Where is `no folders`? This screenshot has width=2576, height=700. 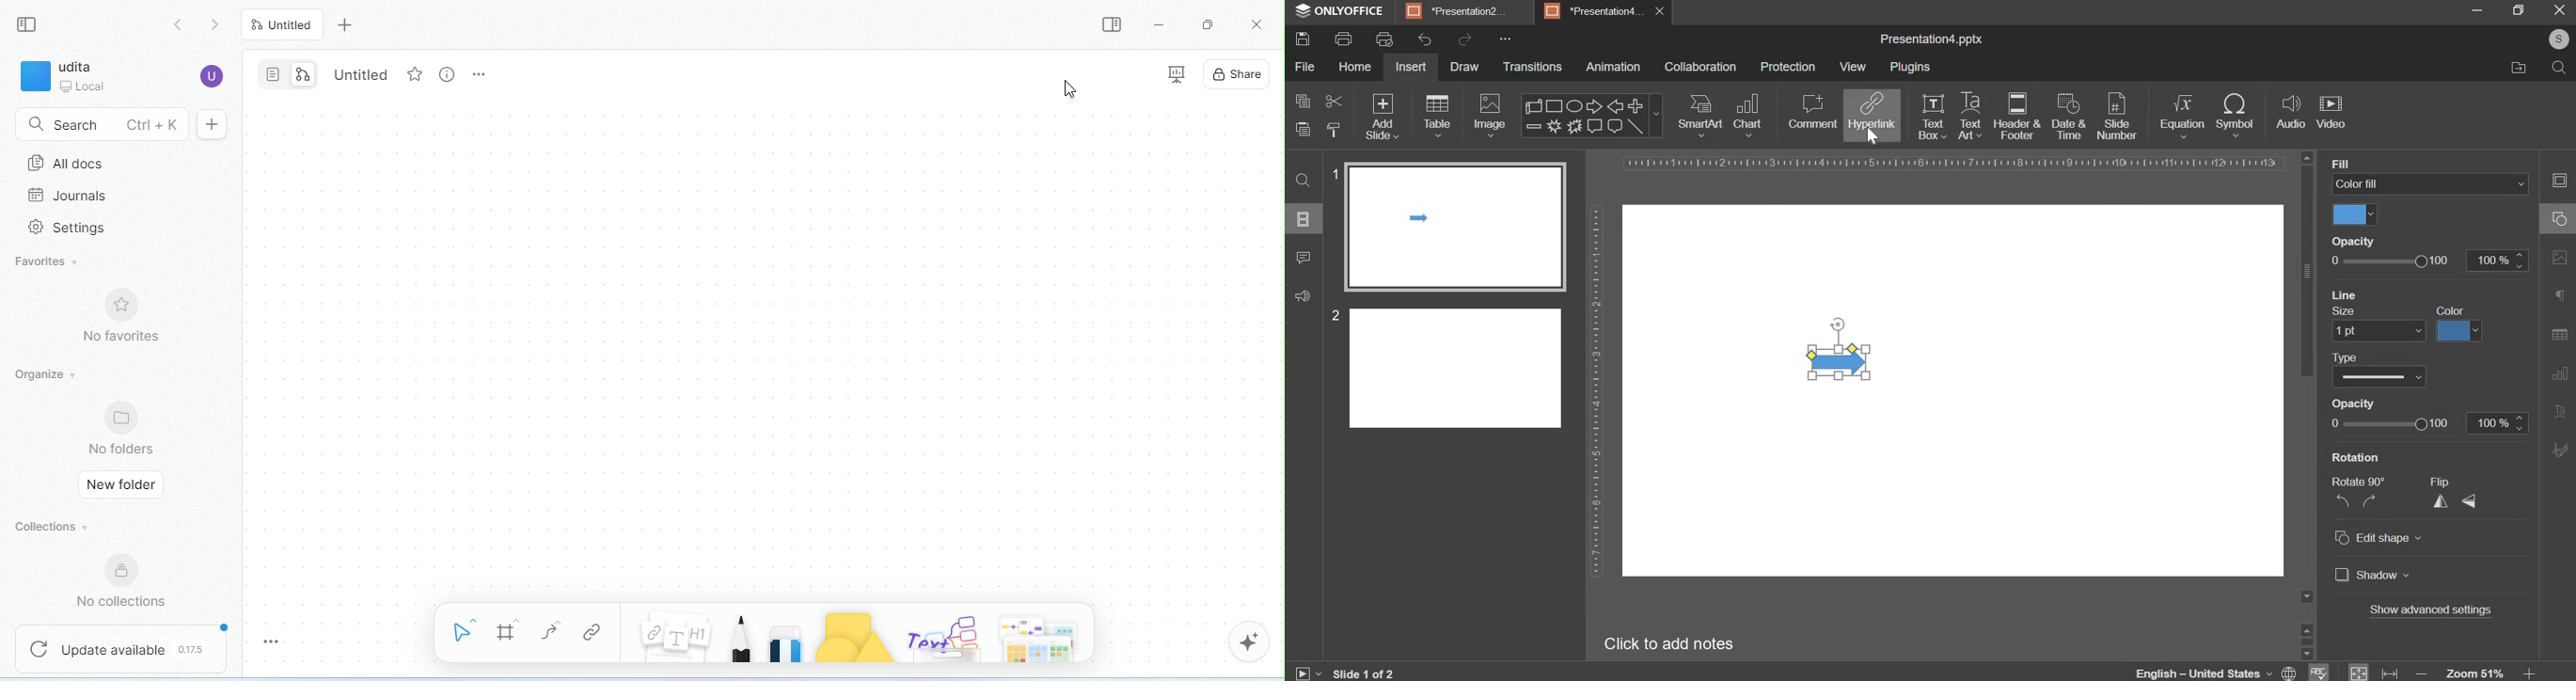
no folders is located at coordinates (124, 428).